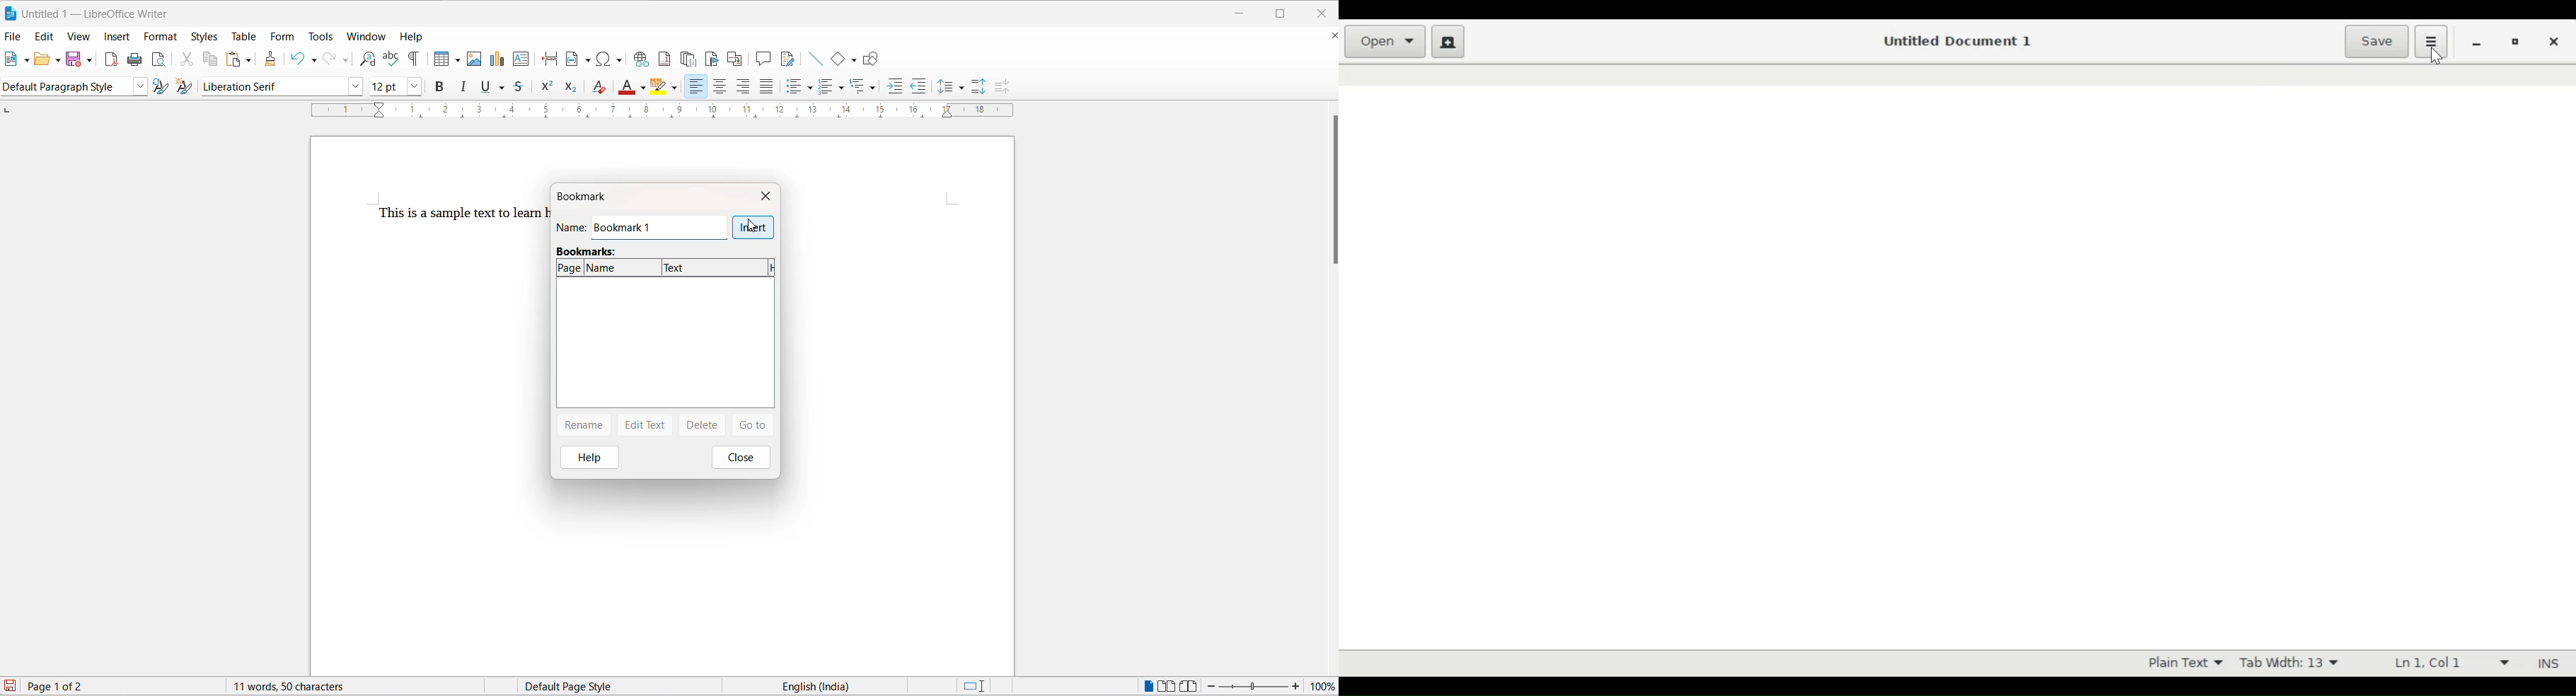 This screenshot has width=2576, height=700. Describe the element at coordinates (802, 86) in the screenshot. I see `toggle unordered list option` at that location.